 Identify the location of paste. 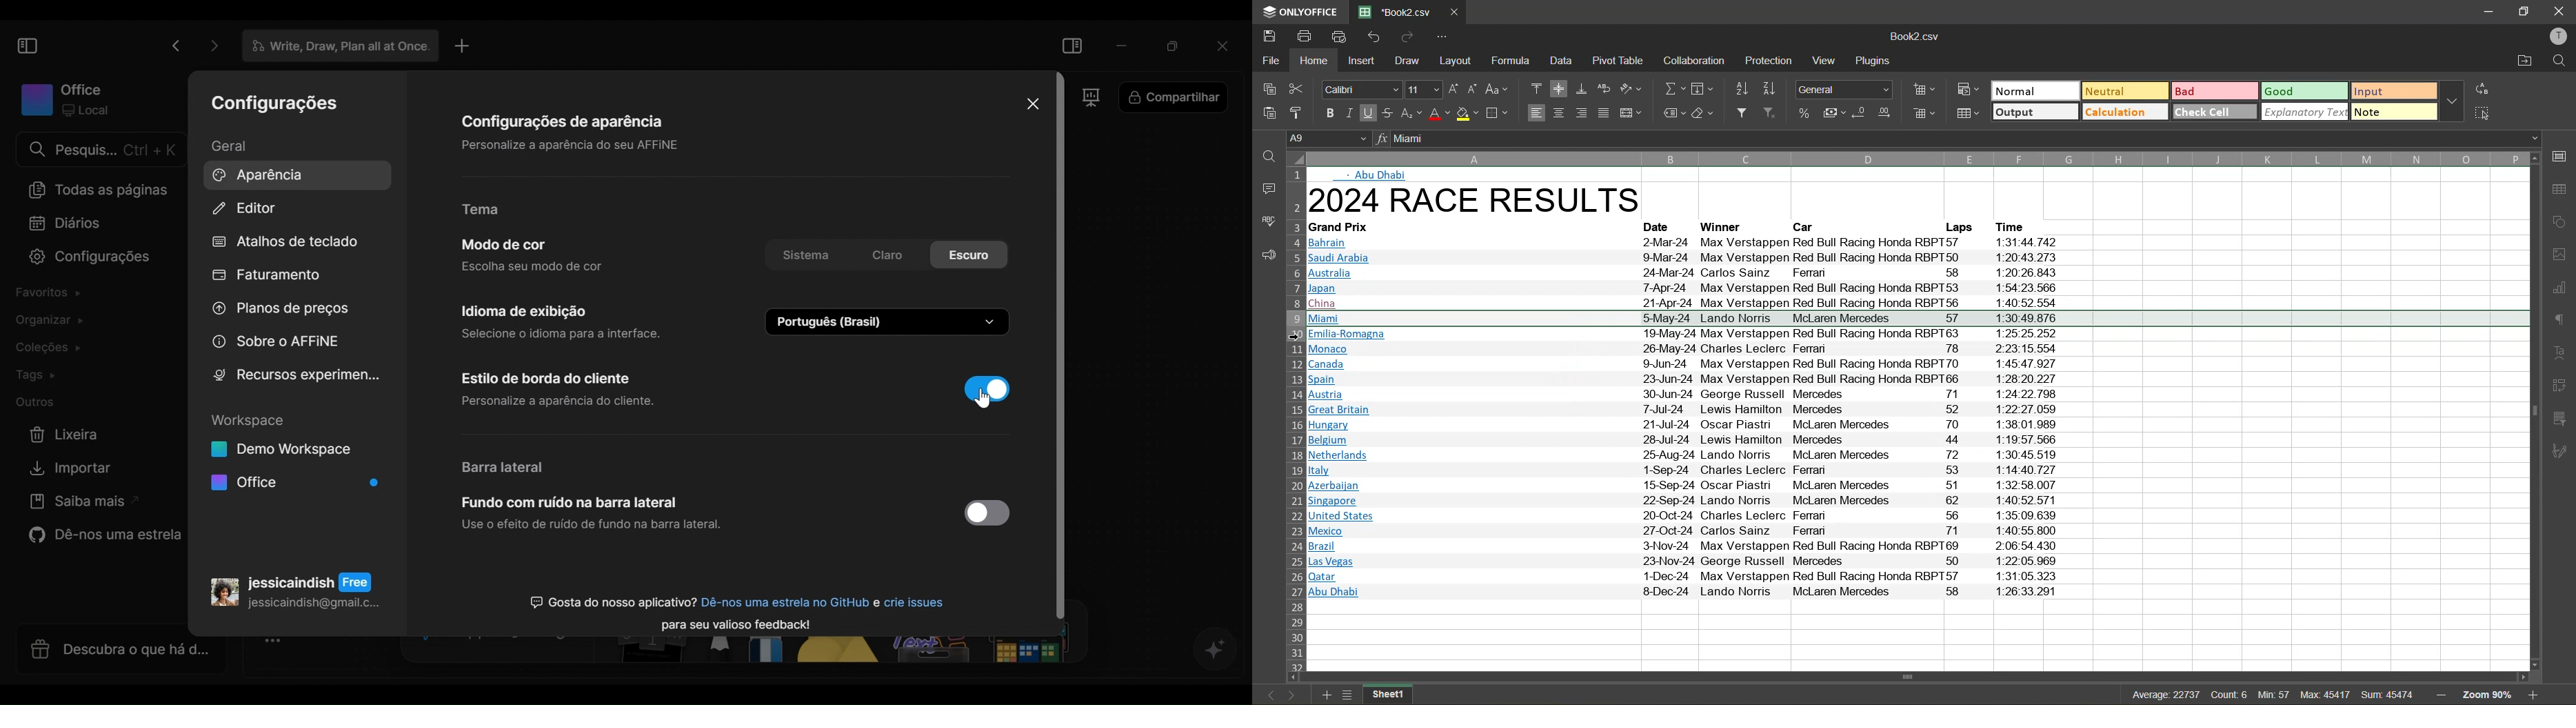
(1266, 115).